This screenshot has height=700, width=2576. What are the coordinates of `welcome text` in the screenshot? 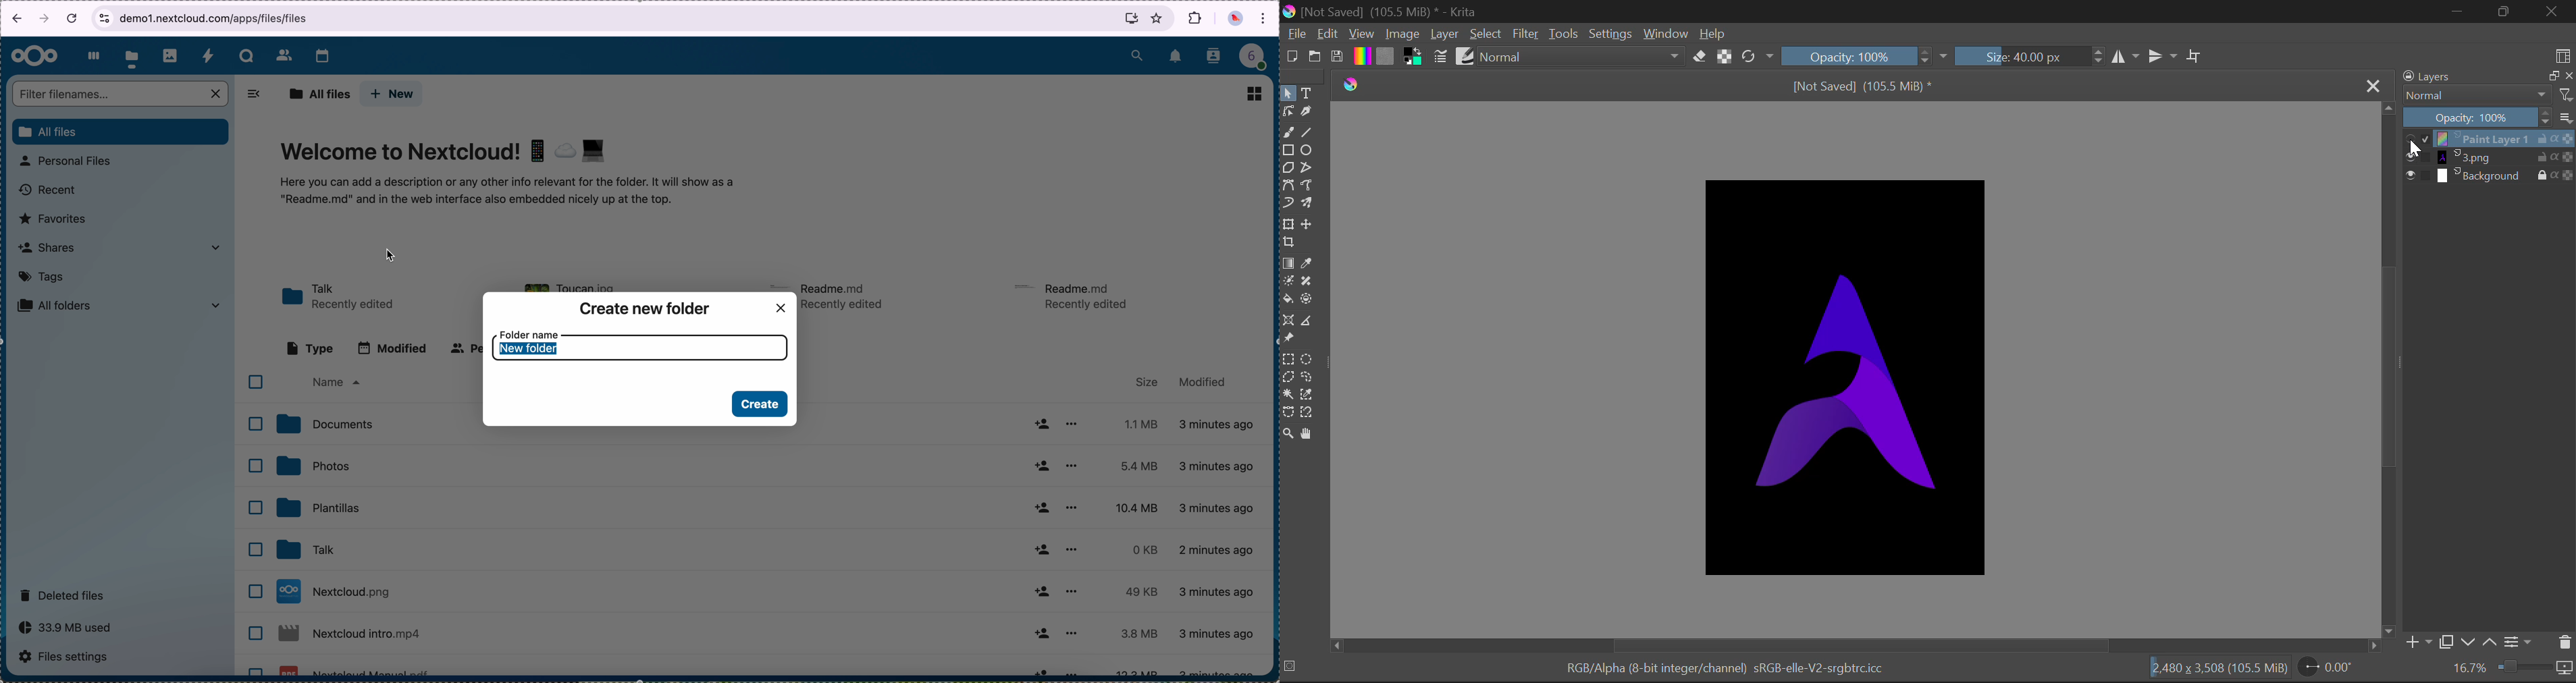 It's located at (505, 194).